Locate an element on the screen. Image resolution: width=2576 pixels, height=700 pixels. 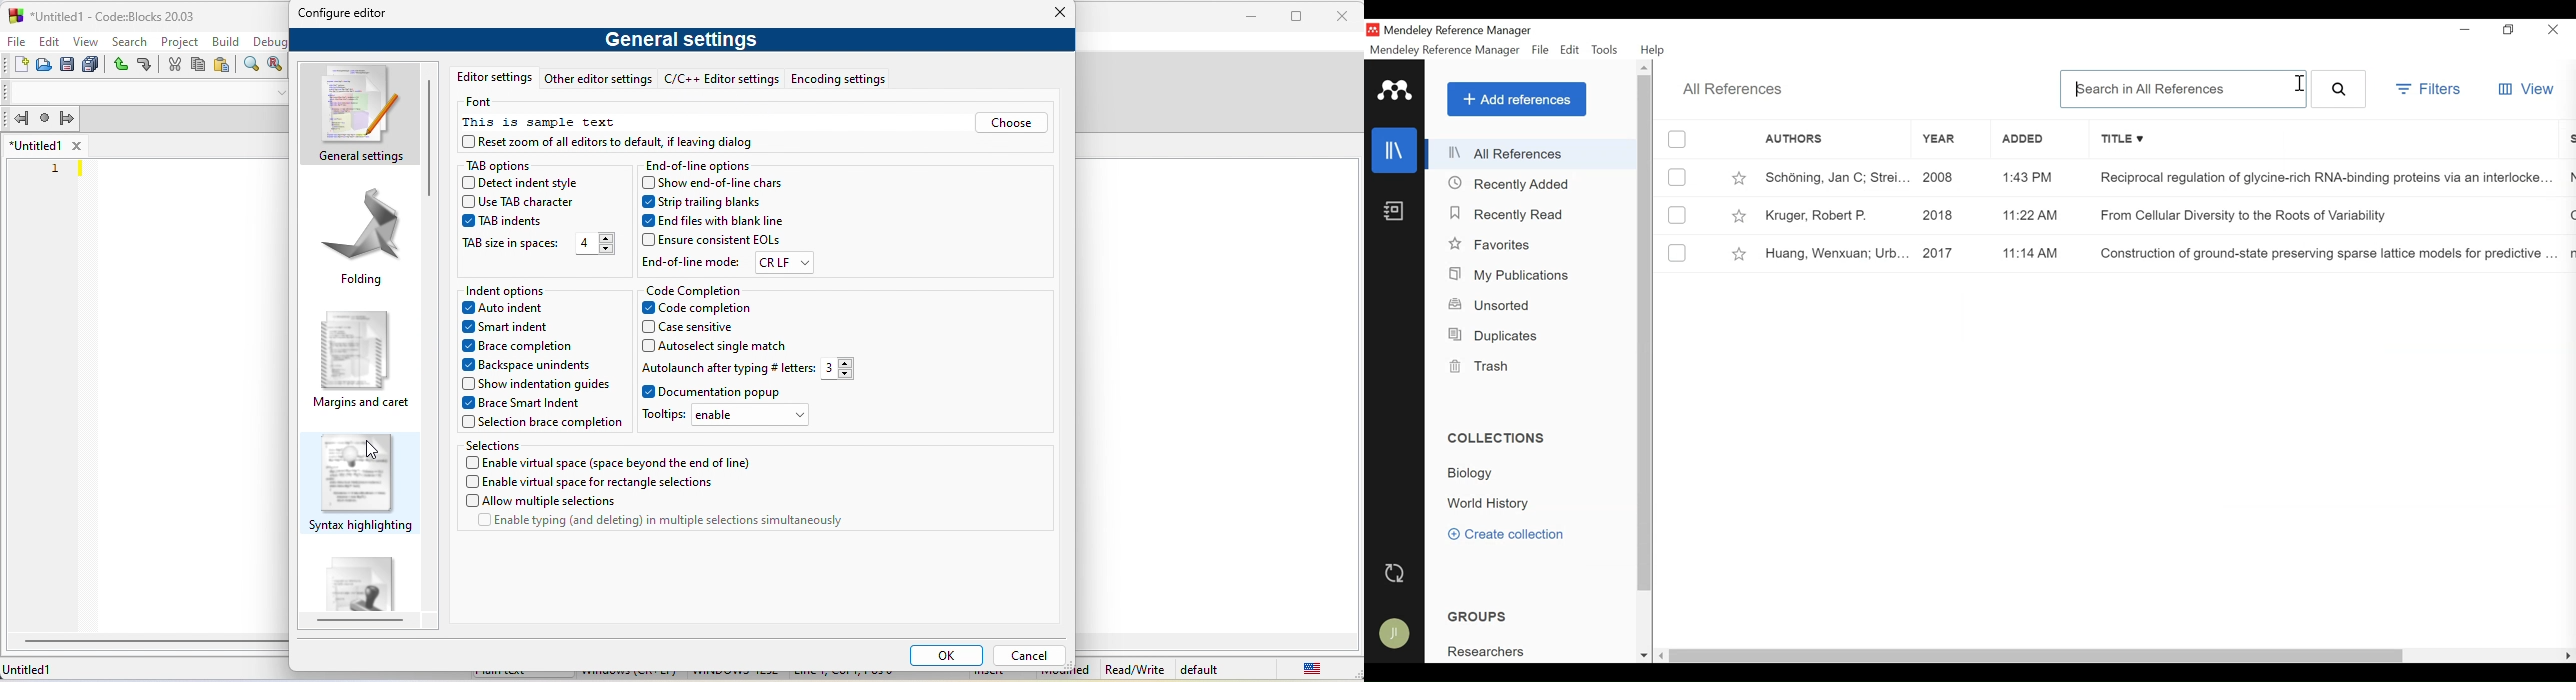
(un)select is located at coordinates (1678, 140).